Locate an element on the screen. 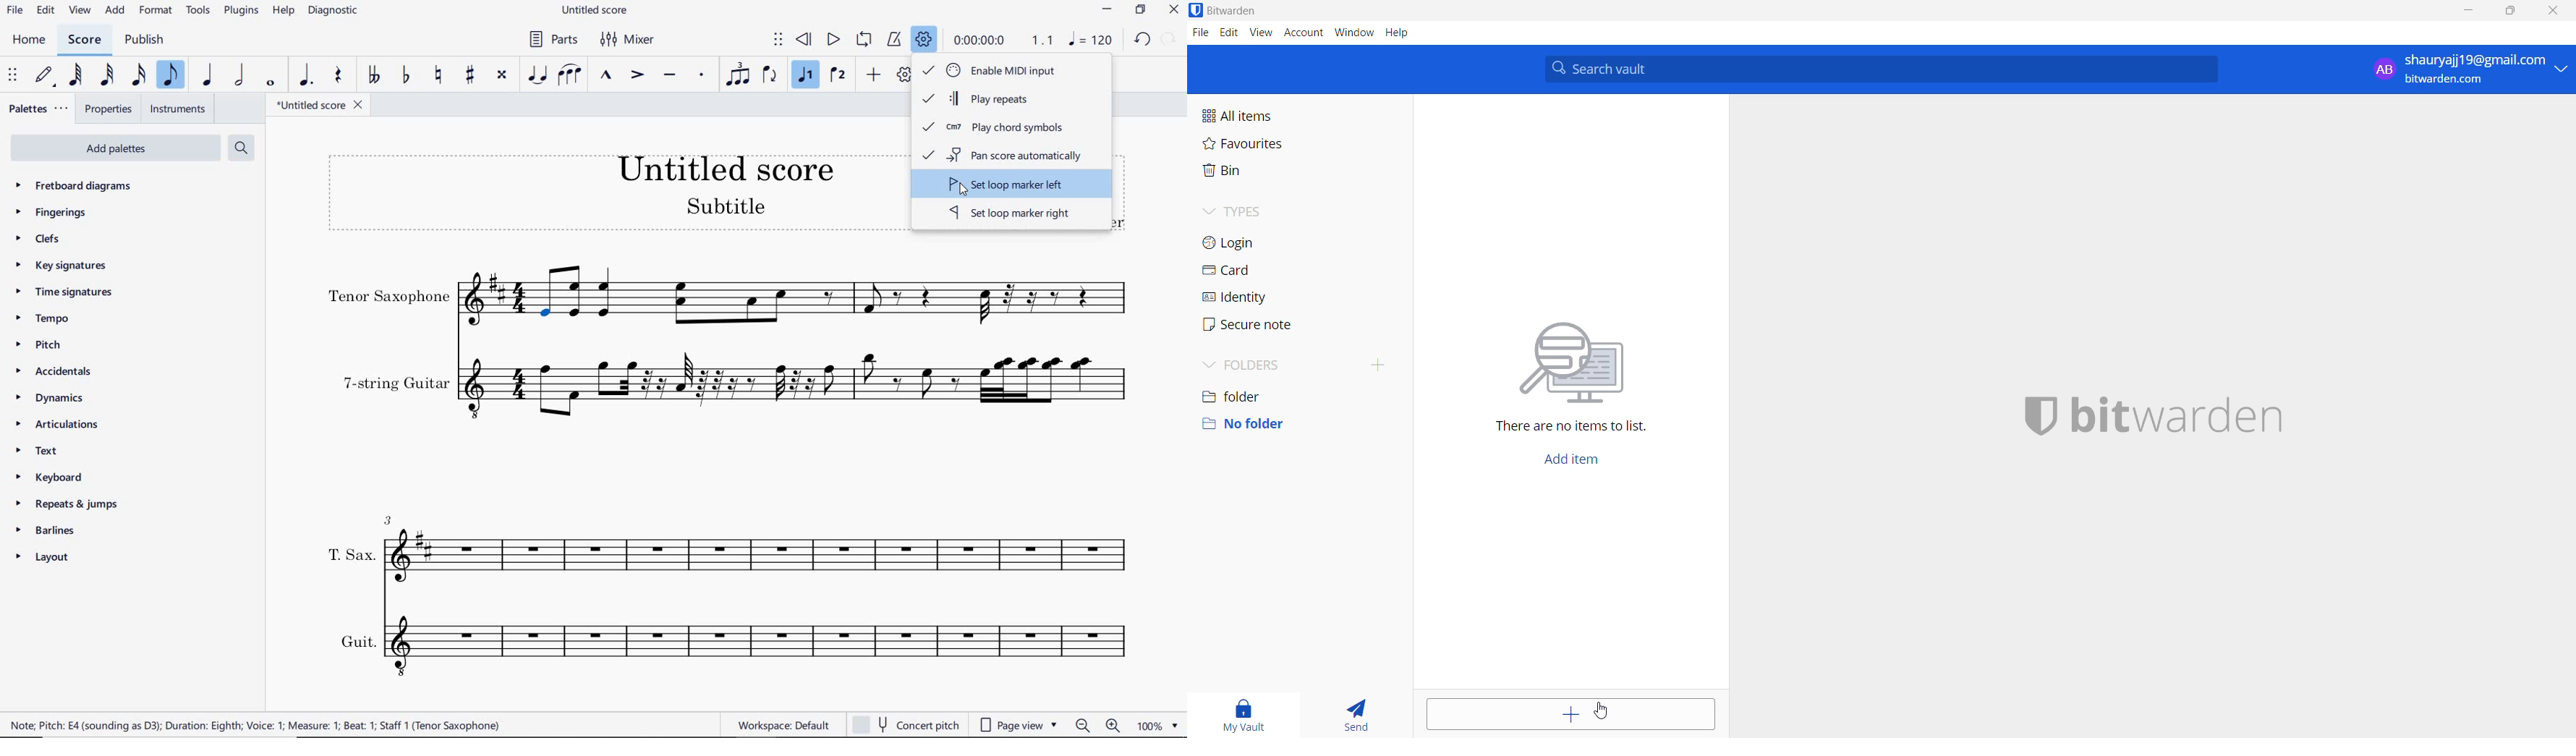 The height and width of the screenshot is (756, 2576). DYNAMICS is located at coordinates (47, 398).